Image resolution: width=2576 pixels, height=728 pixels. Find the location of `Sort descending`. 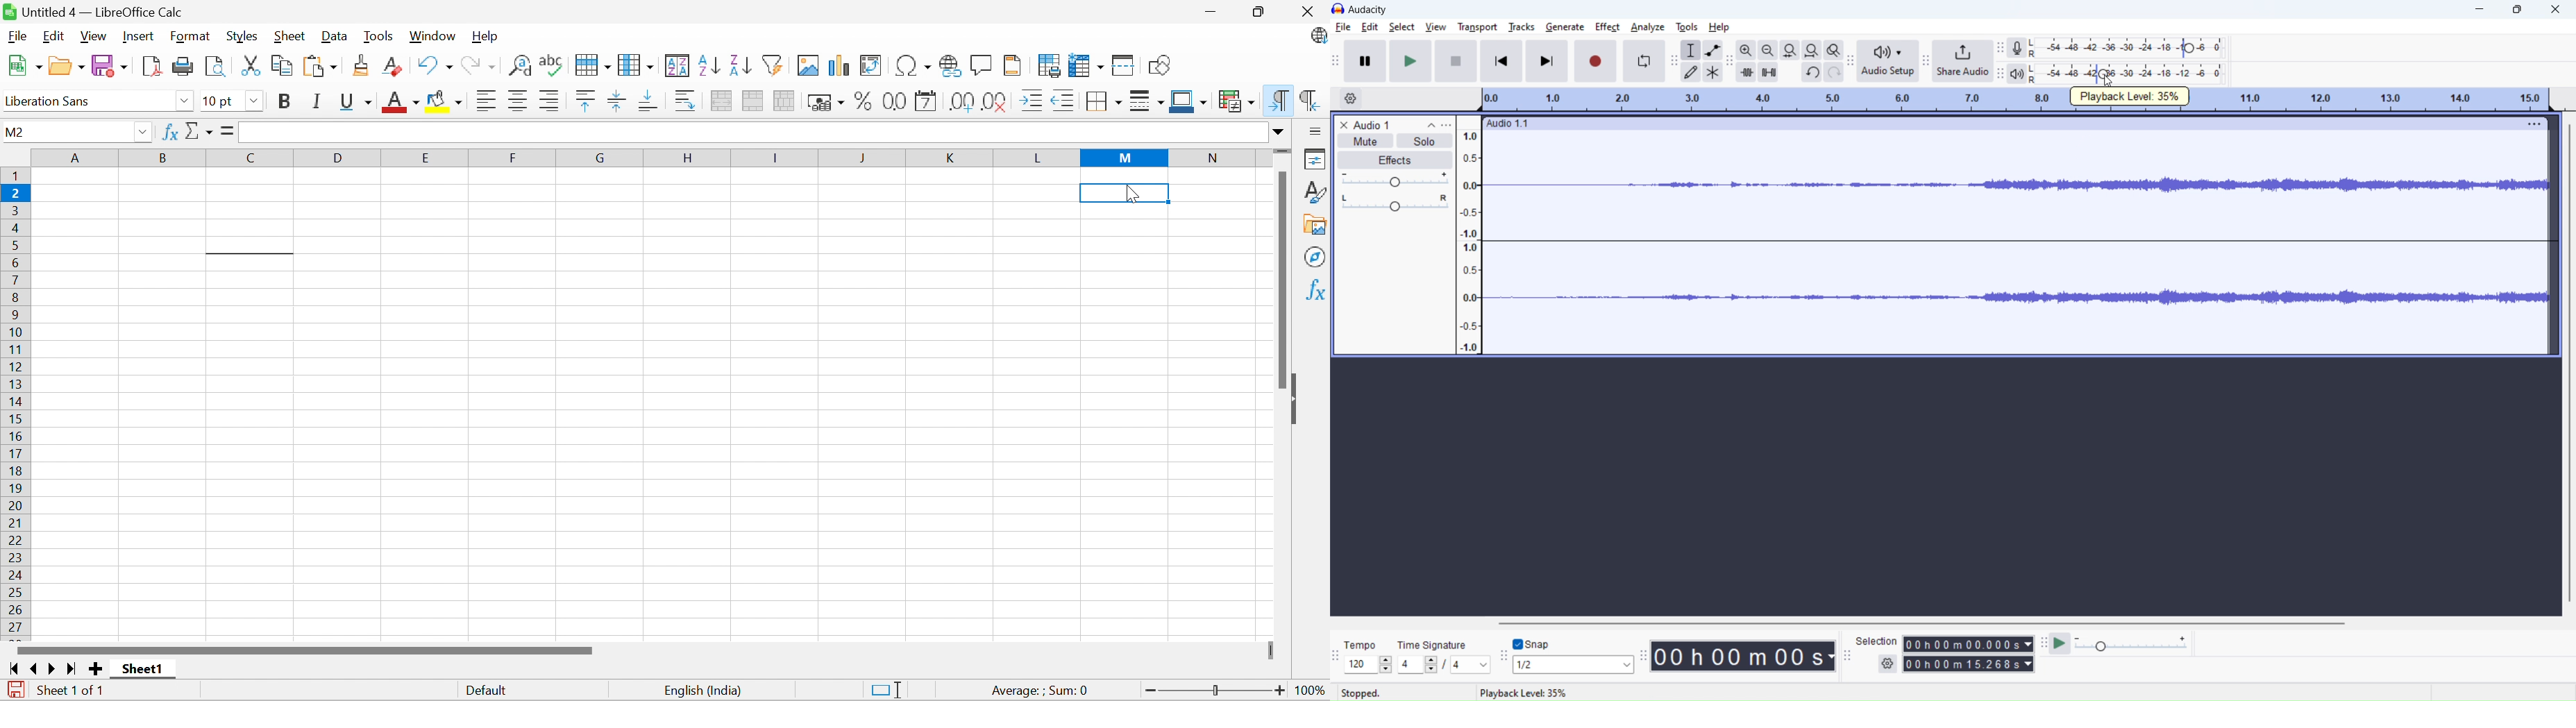

Sort descending is located at coordinates (740, 64).